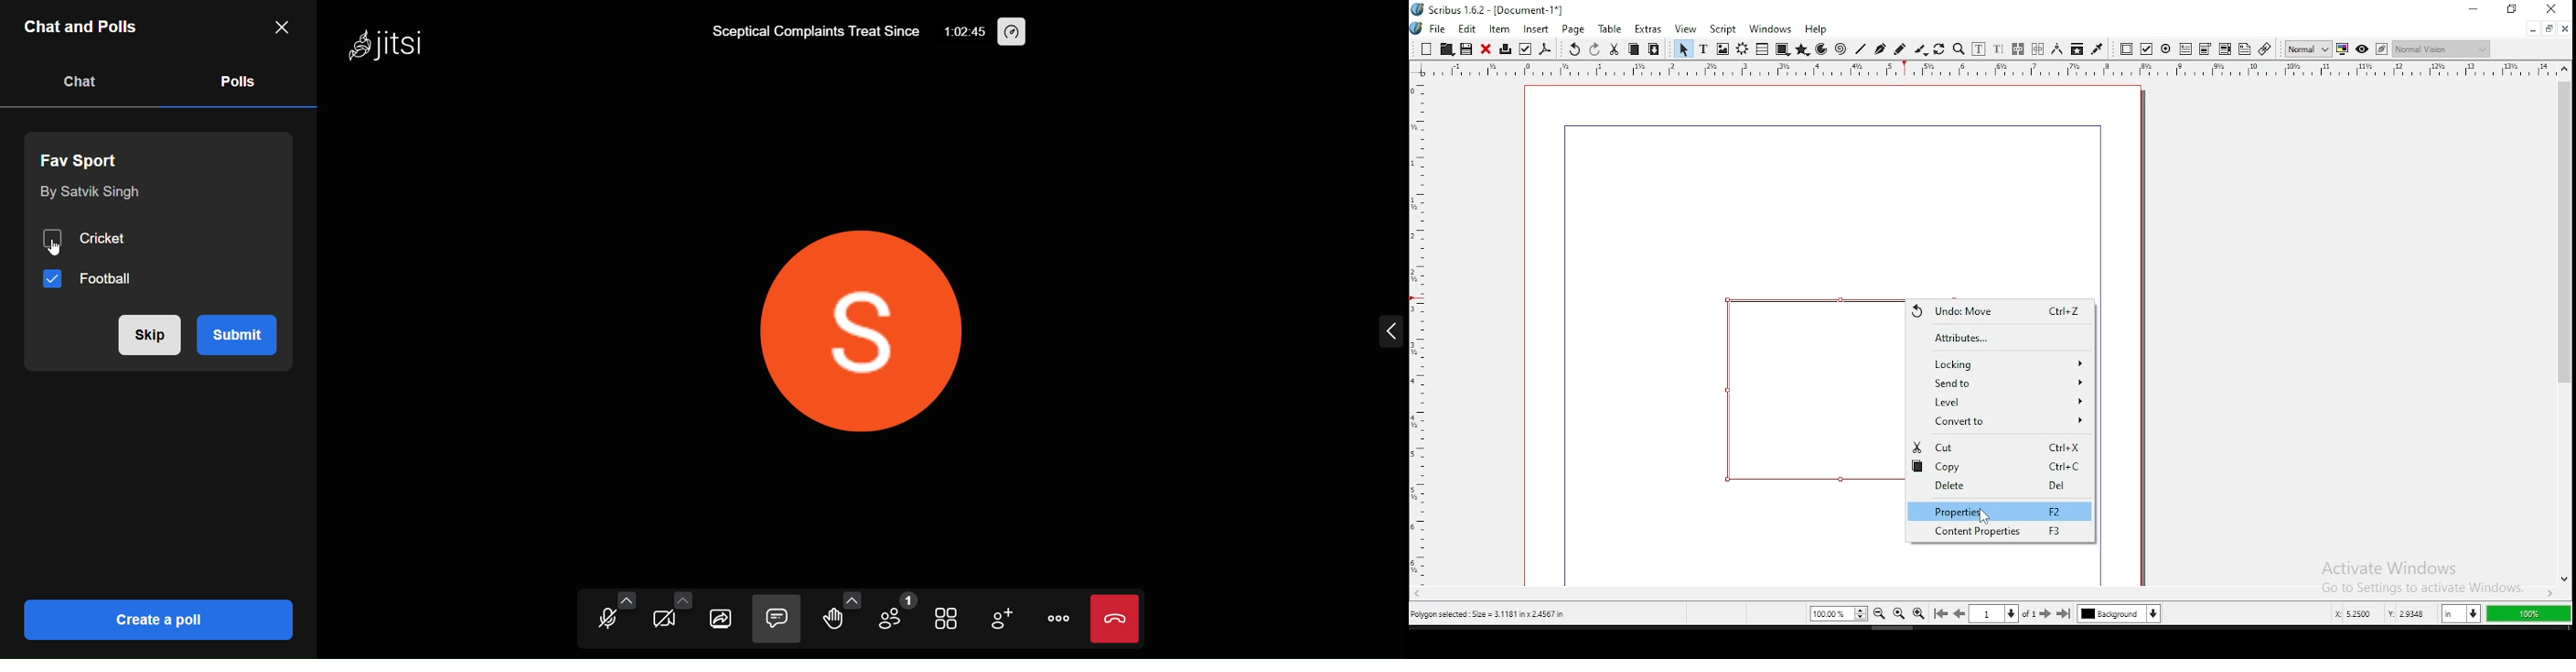  I want to click on more camera option, so click(682, 602).